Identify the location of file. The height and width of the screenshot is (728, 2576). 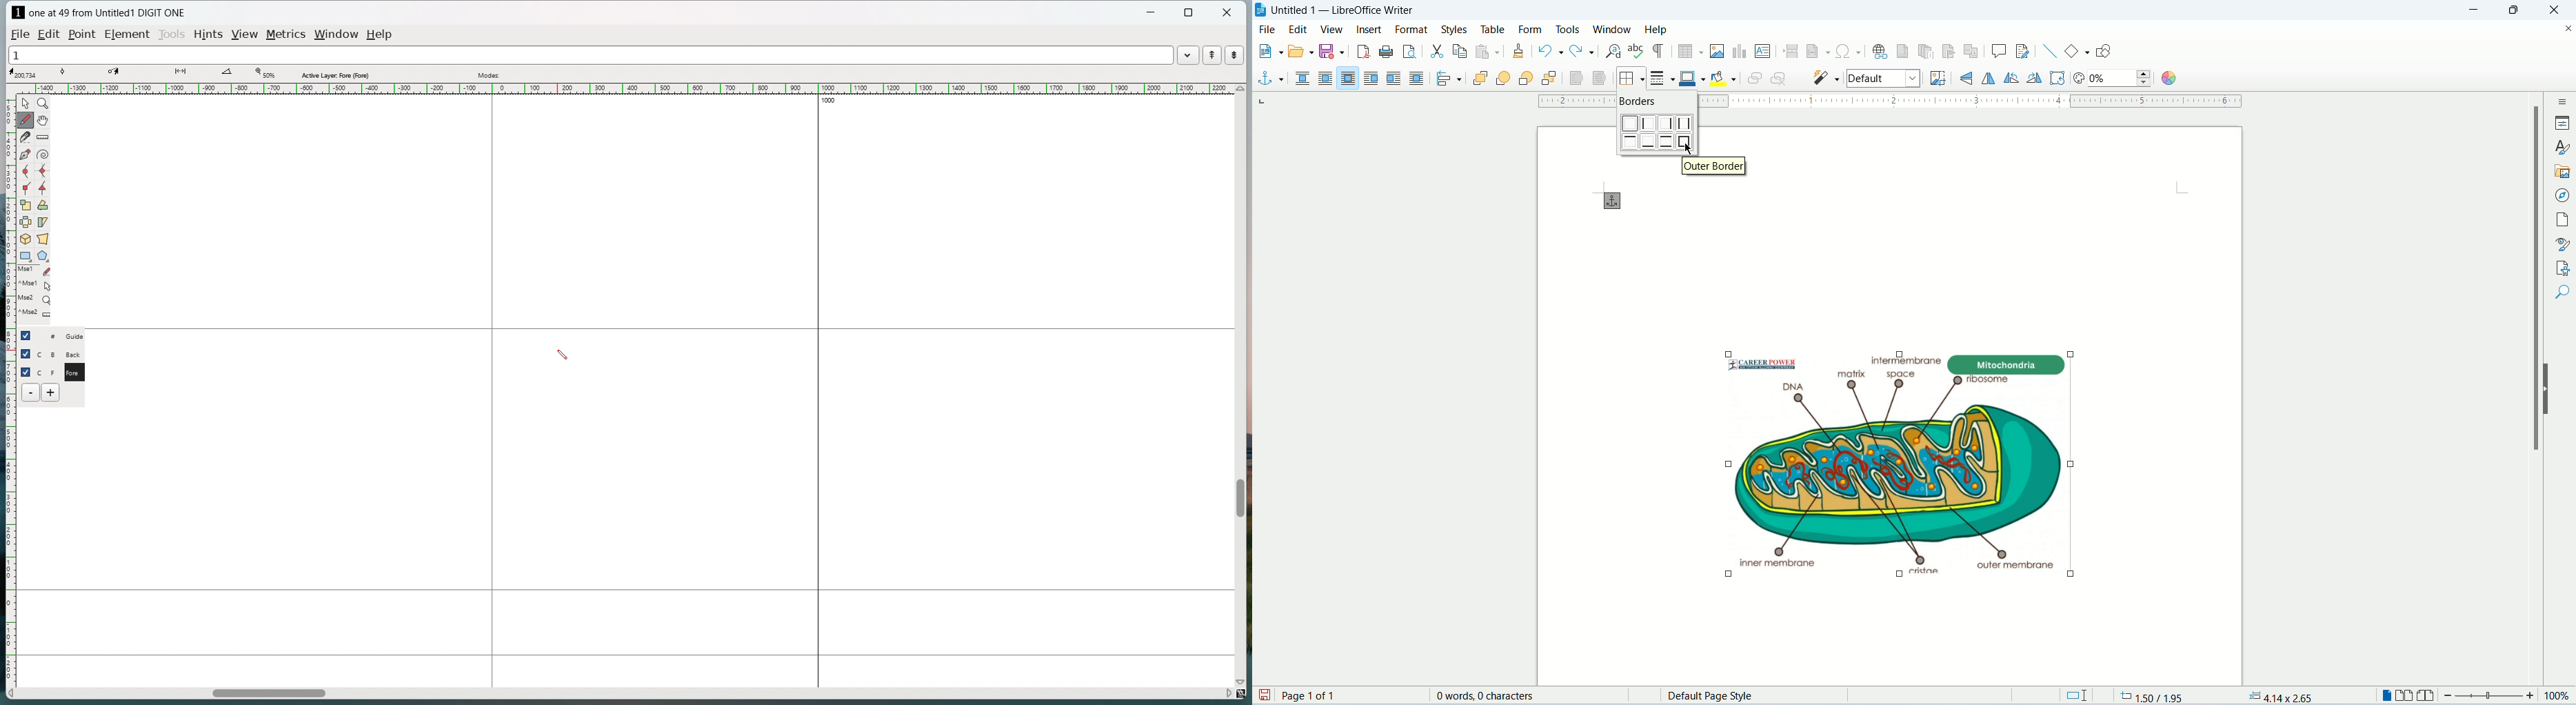
(1269, 28).